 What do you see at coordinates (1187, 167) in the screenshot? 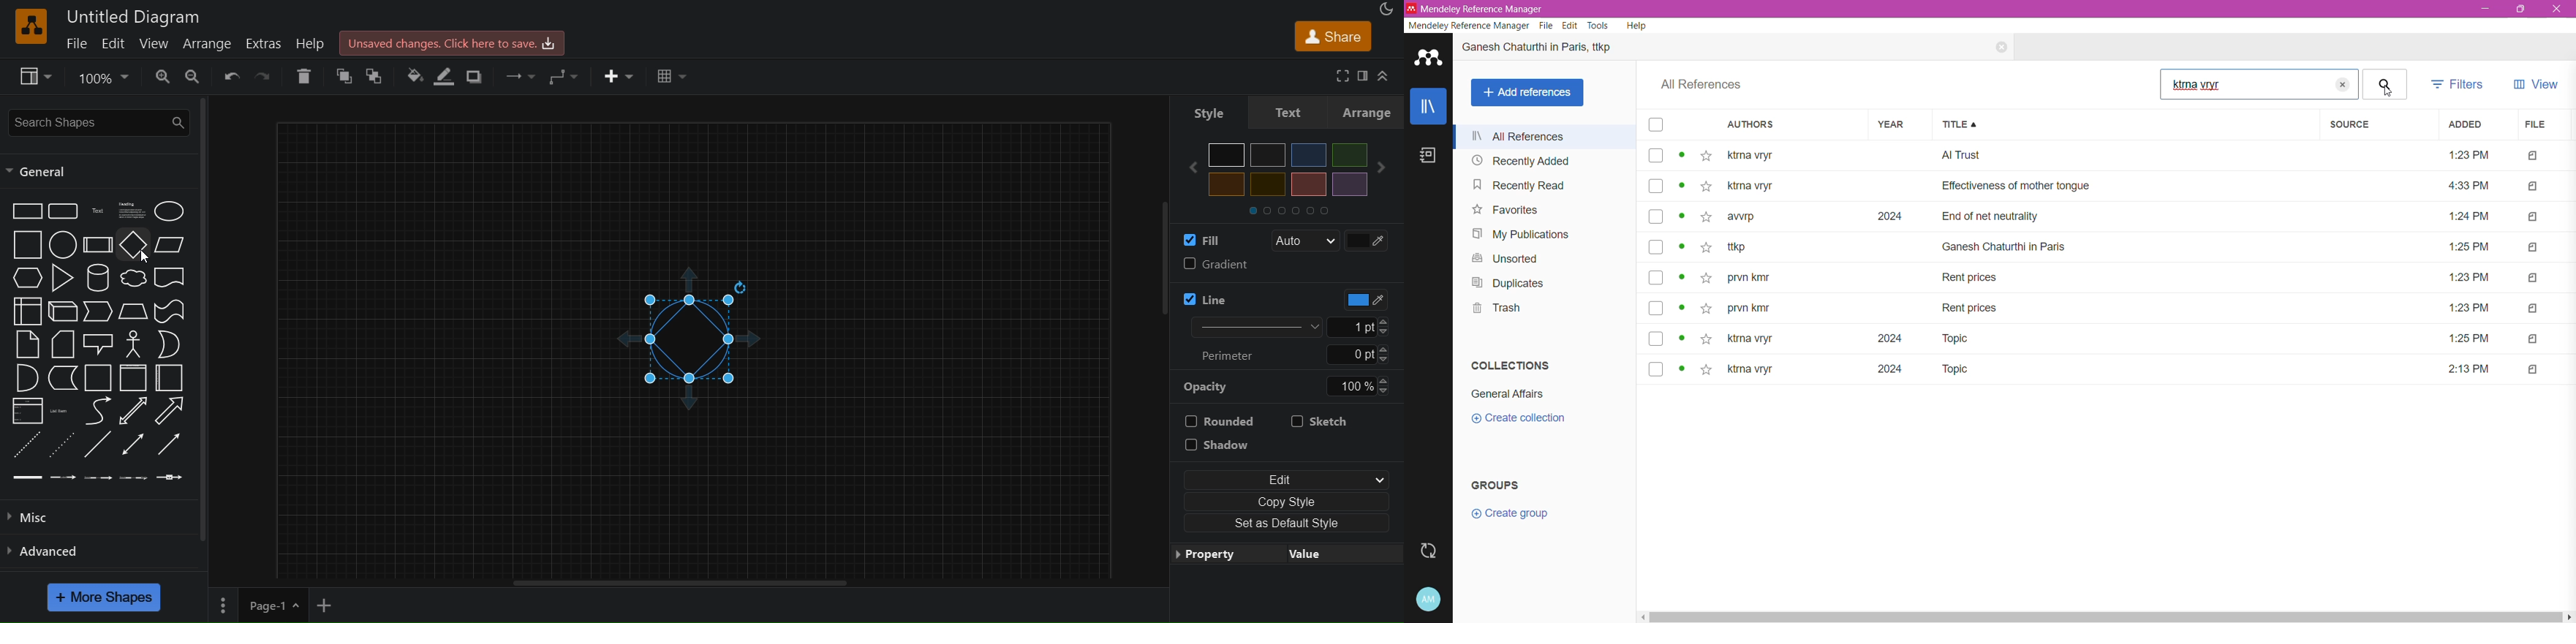
I see `previous` at bounding box center [1187, 167].